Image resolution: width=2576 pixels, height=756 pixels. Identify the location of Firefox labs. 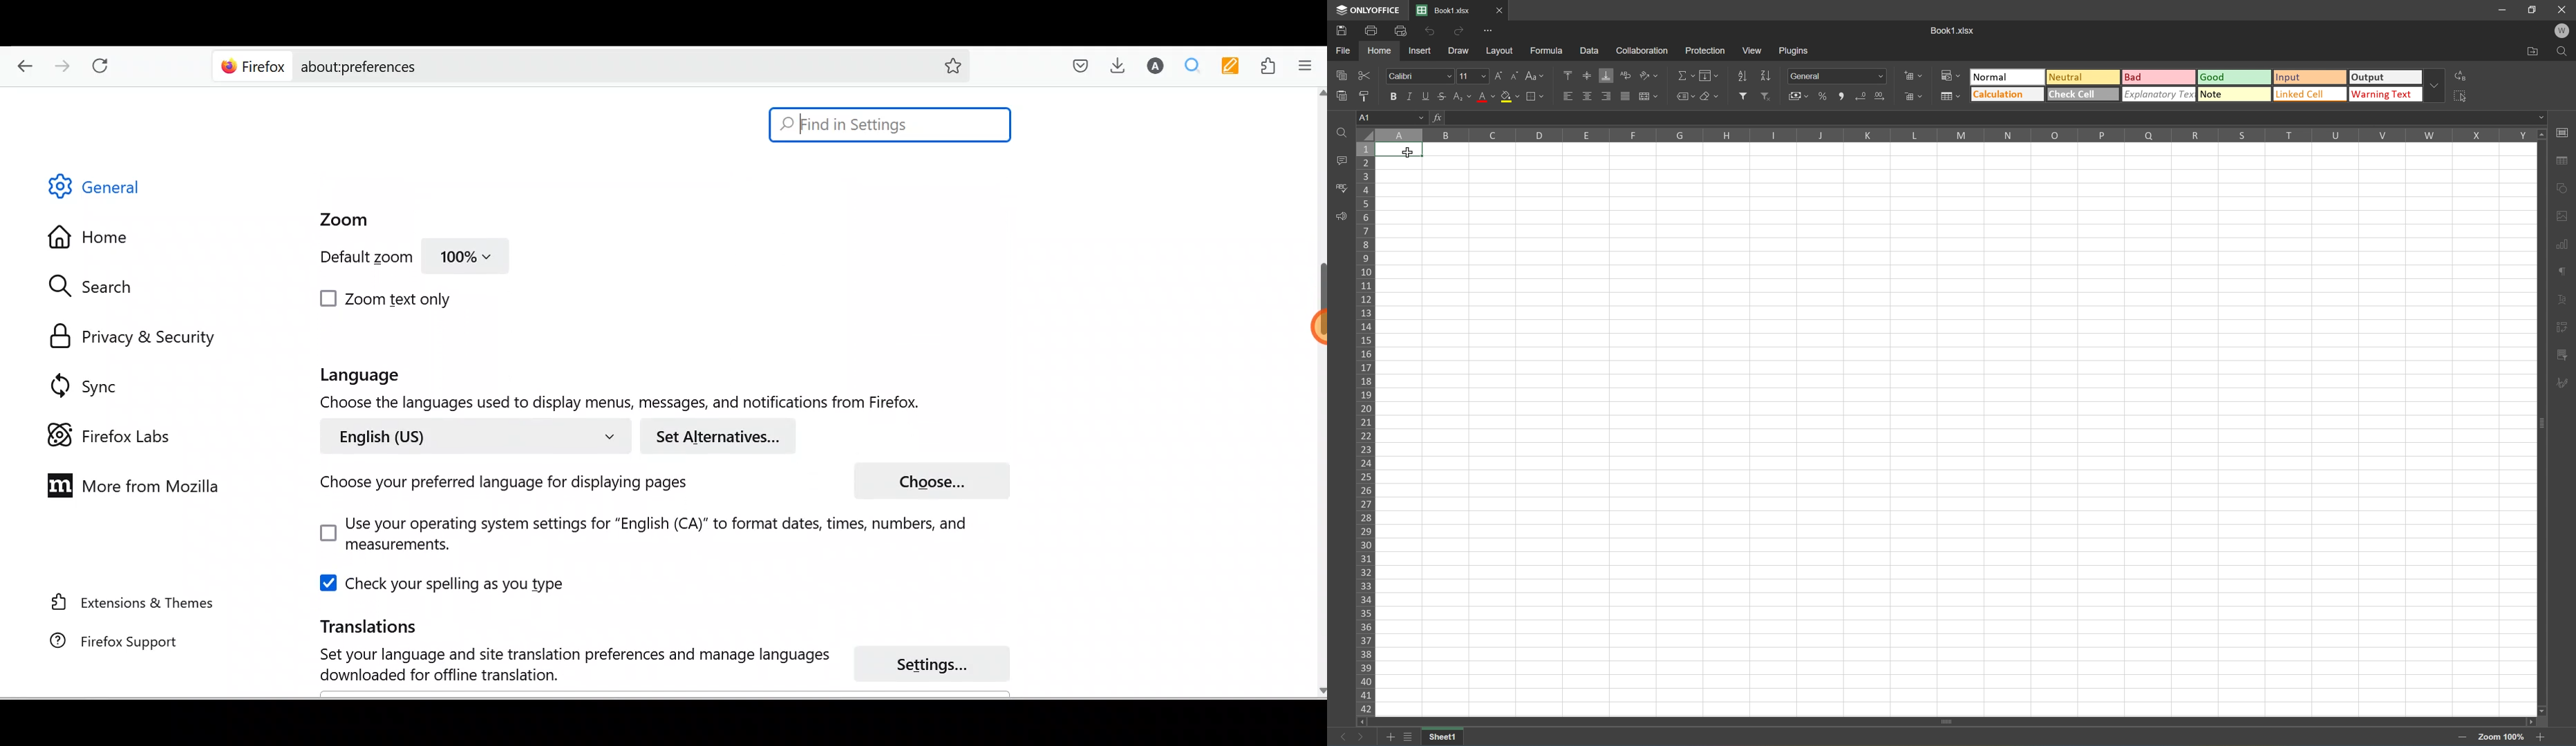
(113, 436).